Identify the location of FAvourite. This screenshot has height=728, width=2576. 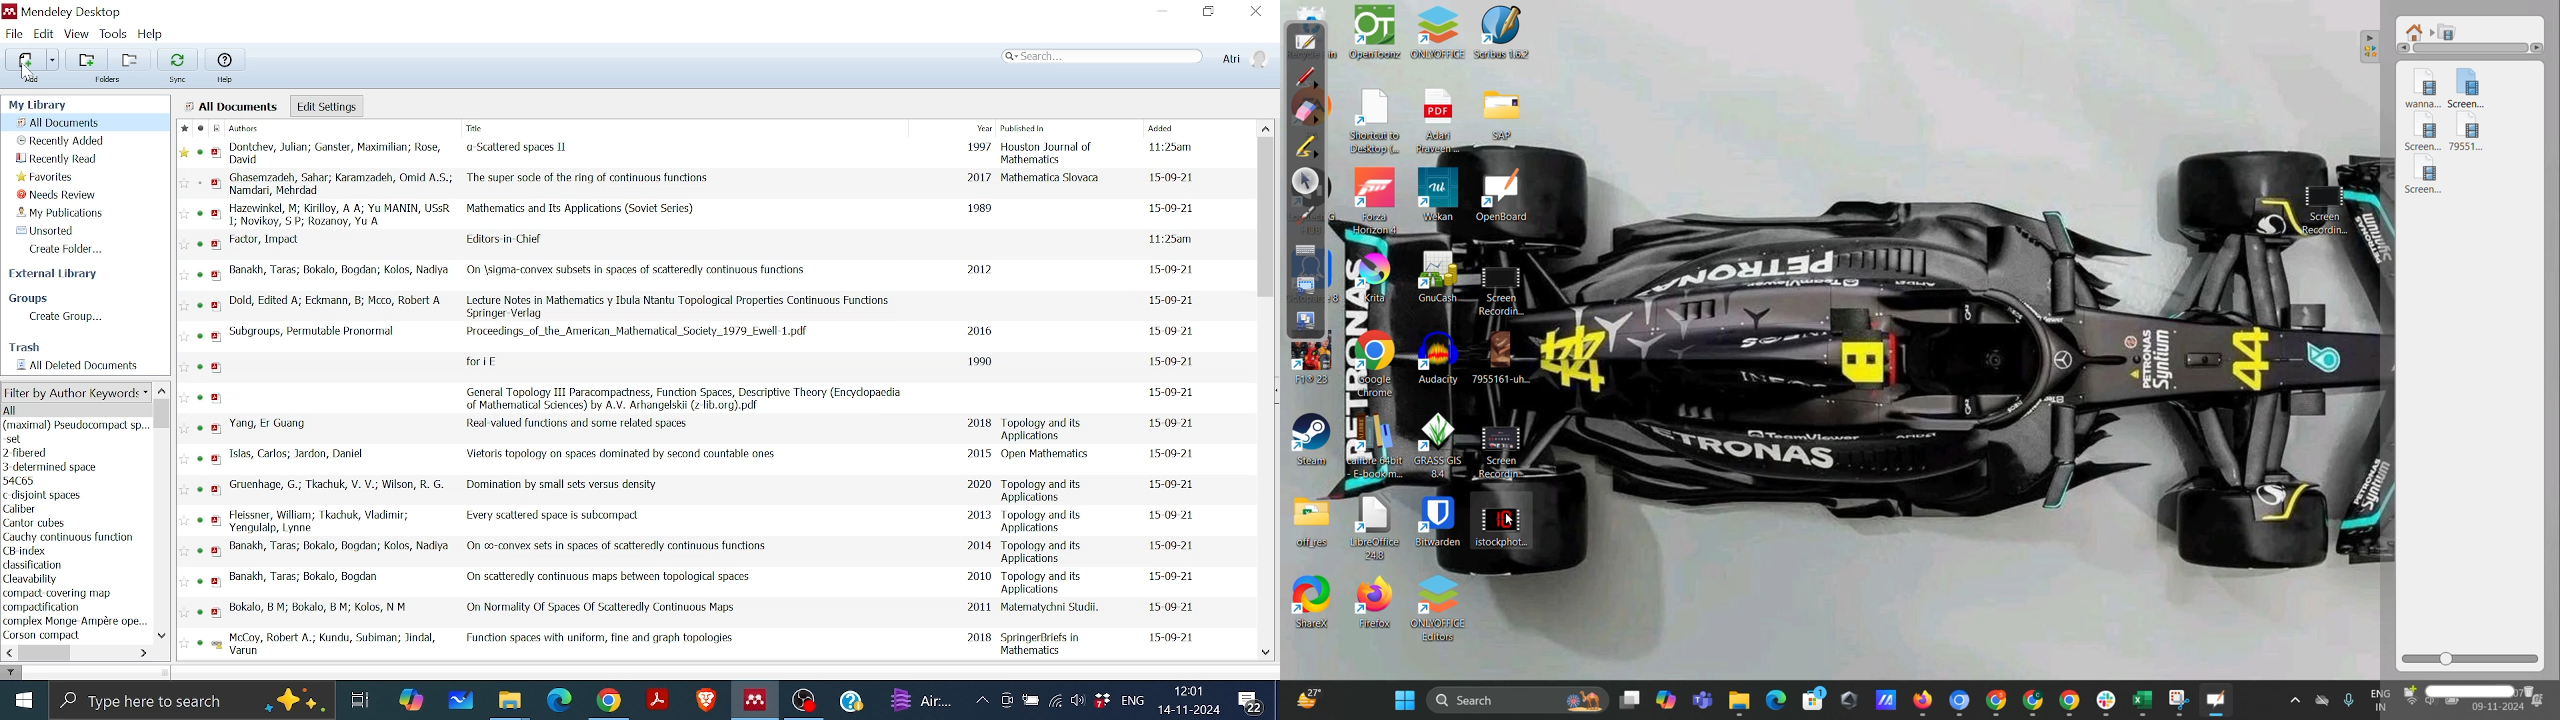
(186, 521).